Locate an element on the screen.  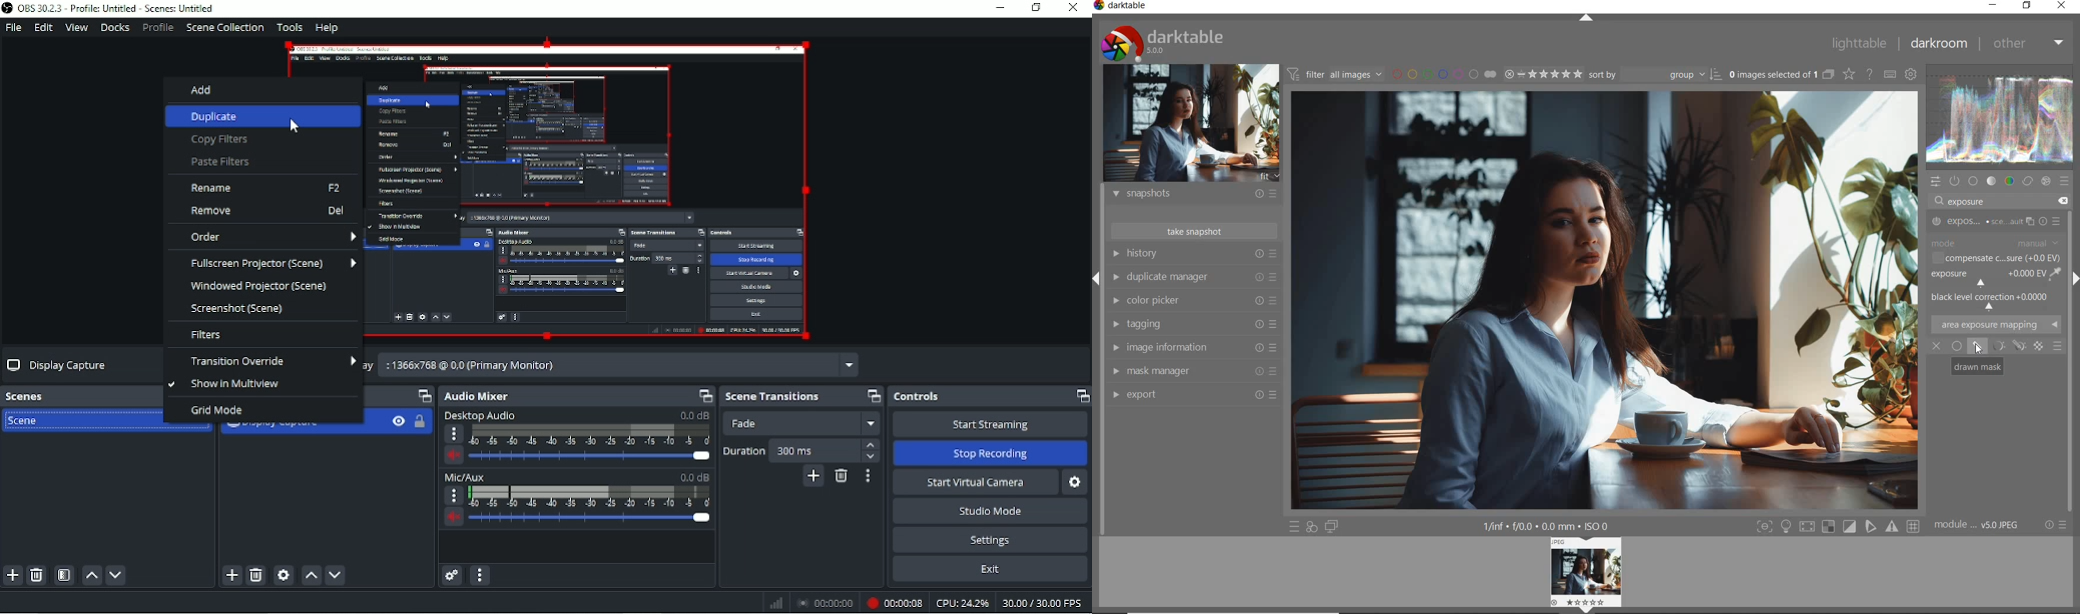
Cursor is located at coordinates (298, 126).